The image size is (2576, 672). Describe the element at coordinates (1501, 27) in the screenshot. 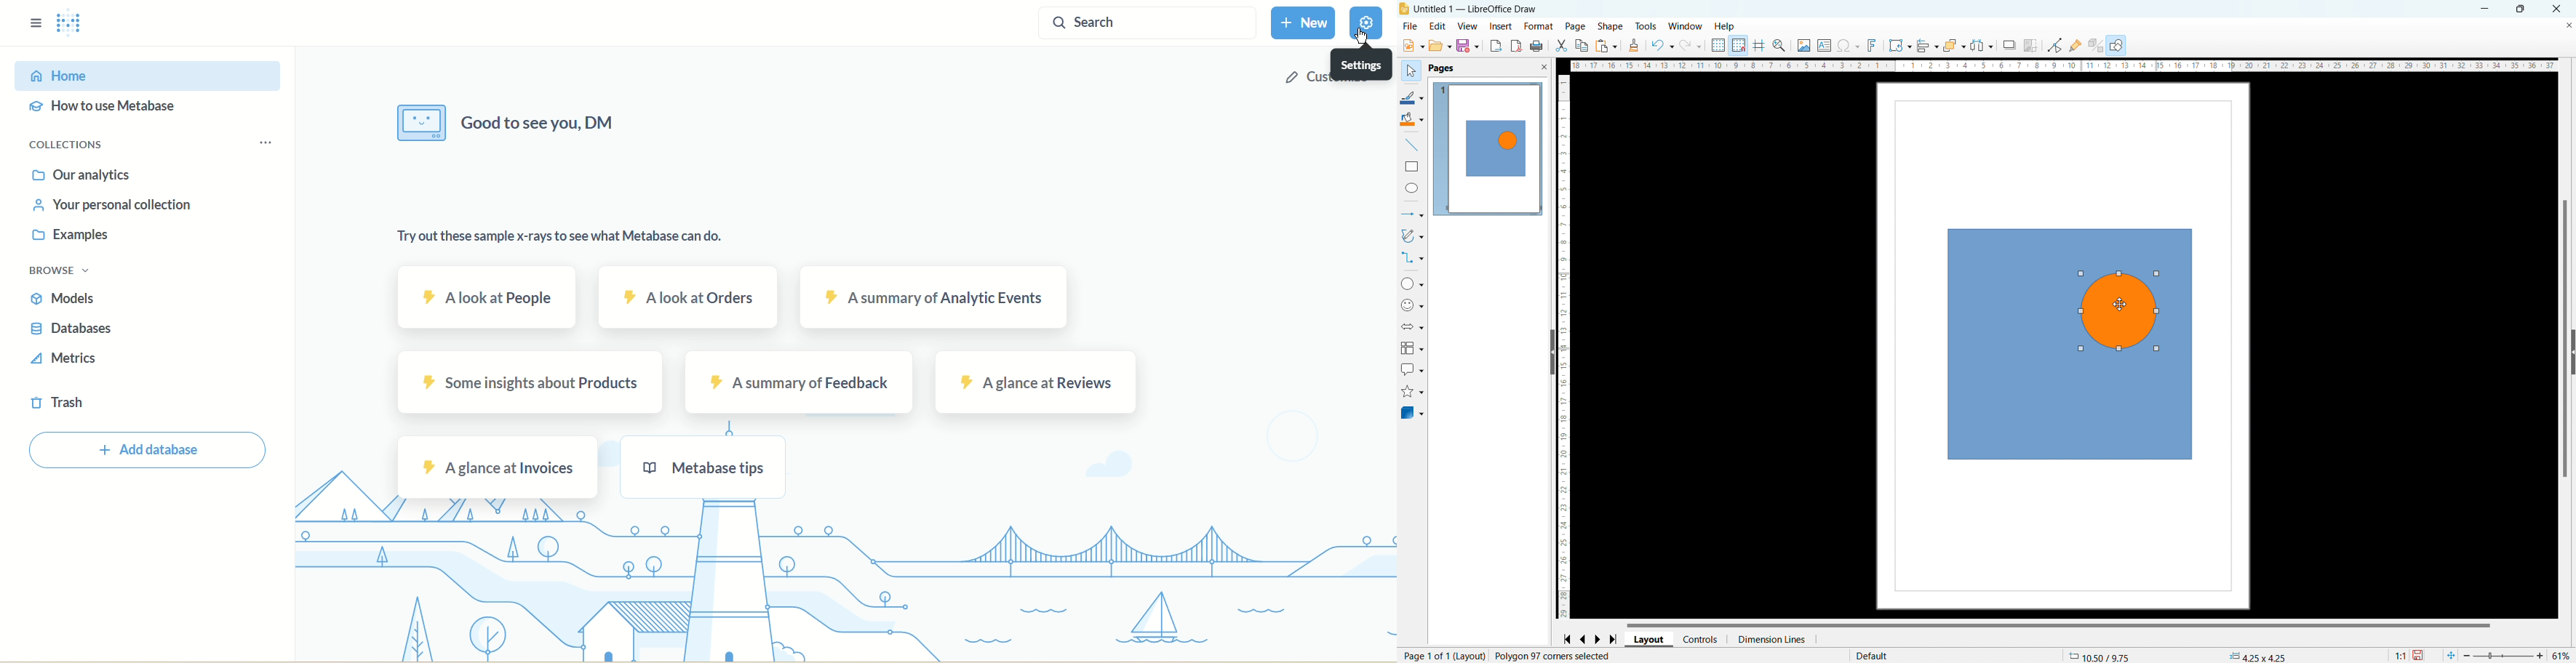

I see `insert` at that location.